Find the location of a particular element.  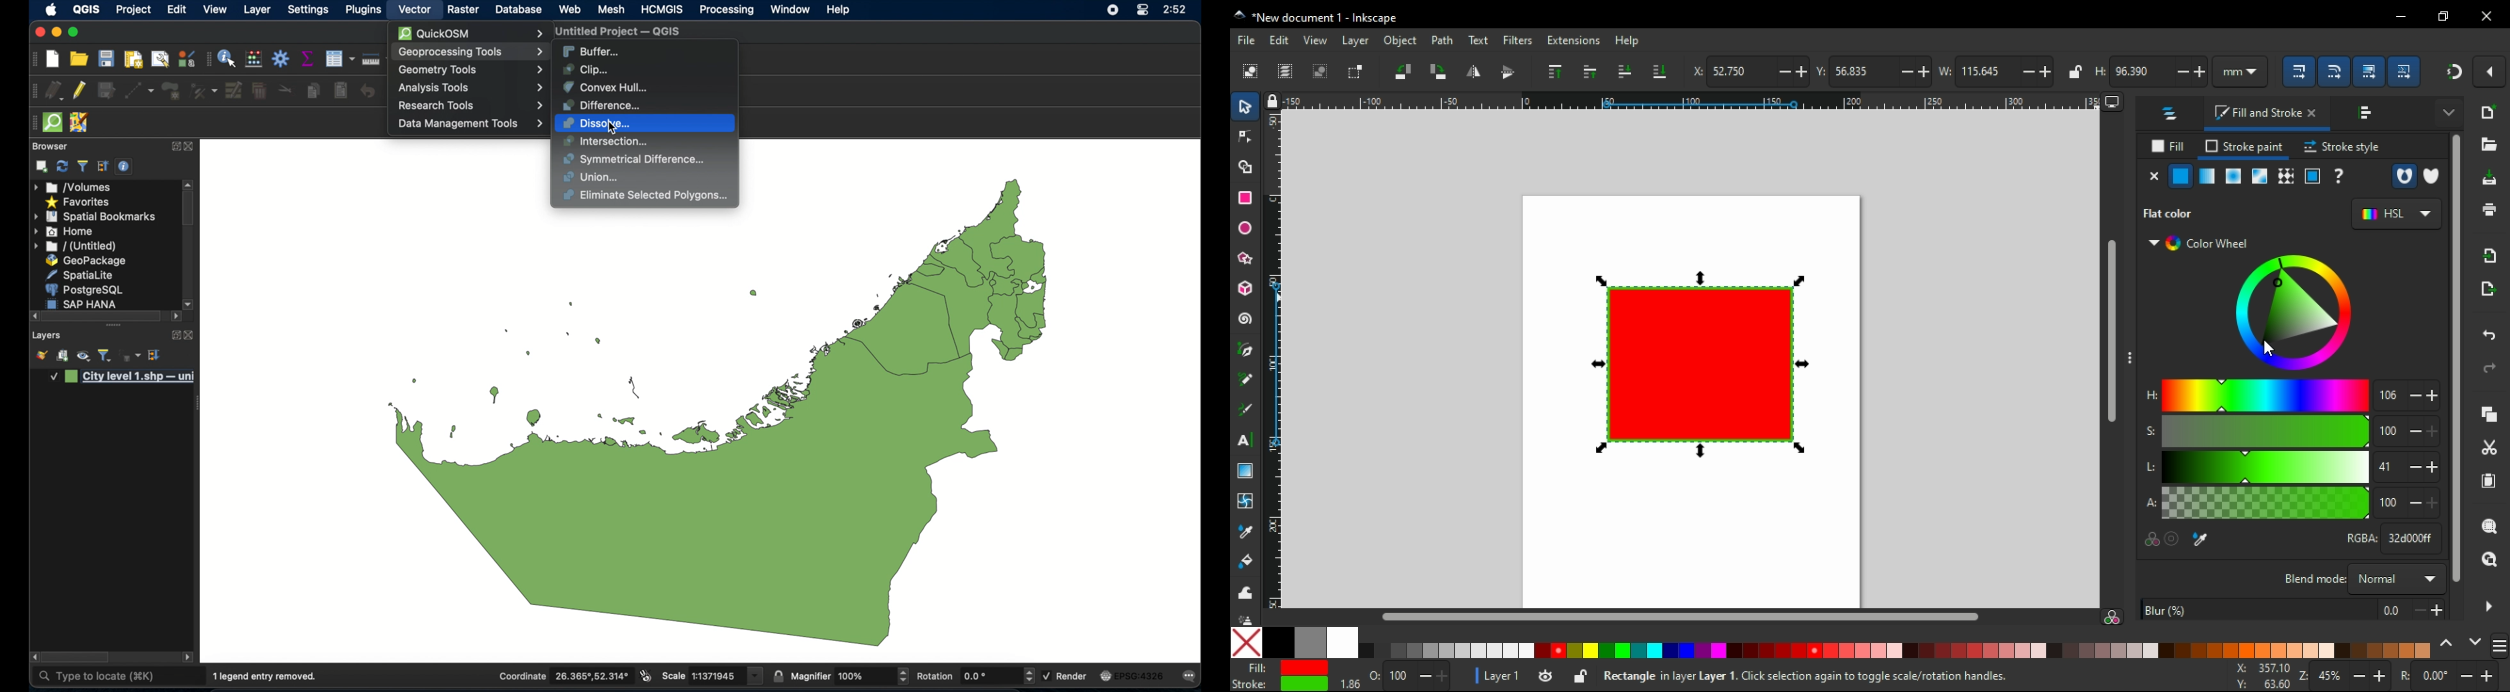

undo is located at coordinates (2490, 335).